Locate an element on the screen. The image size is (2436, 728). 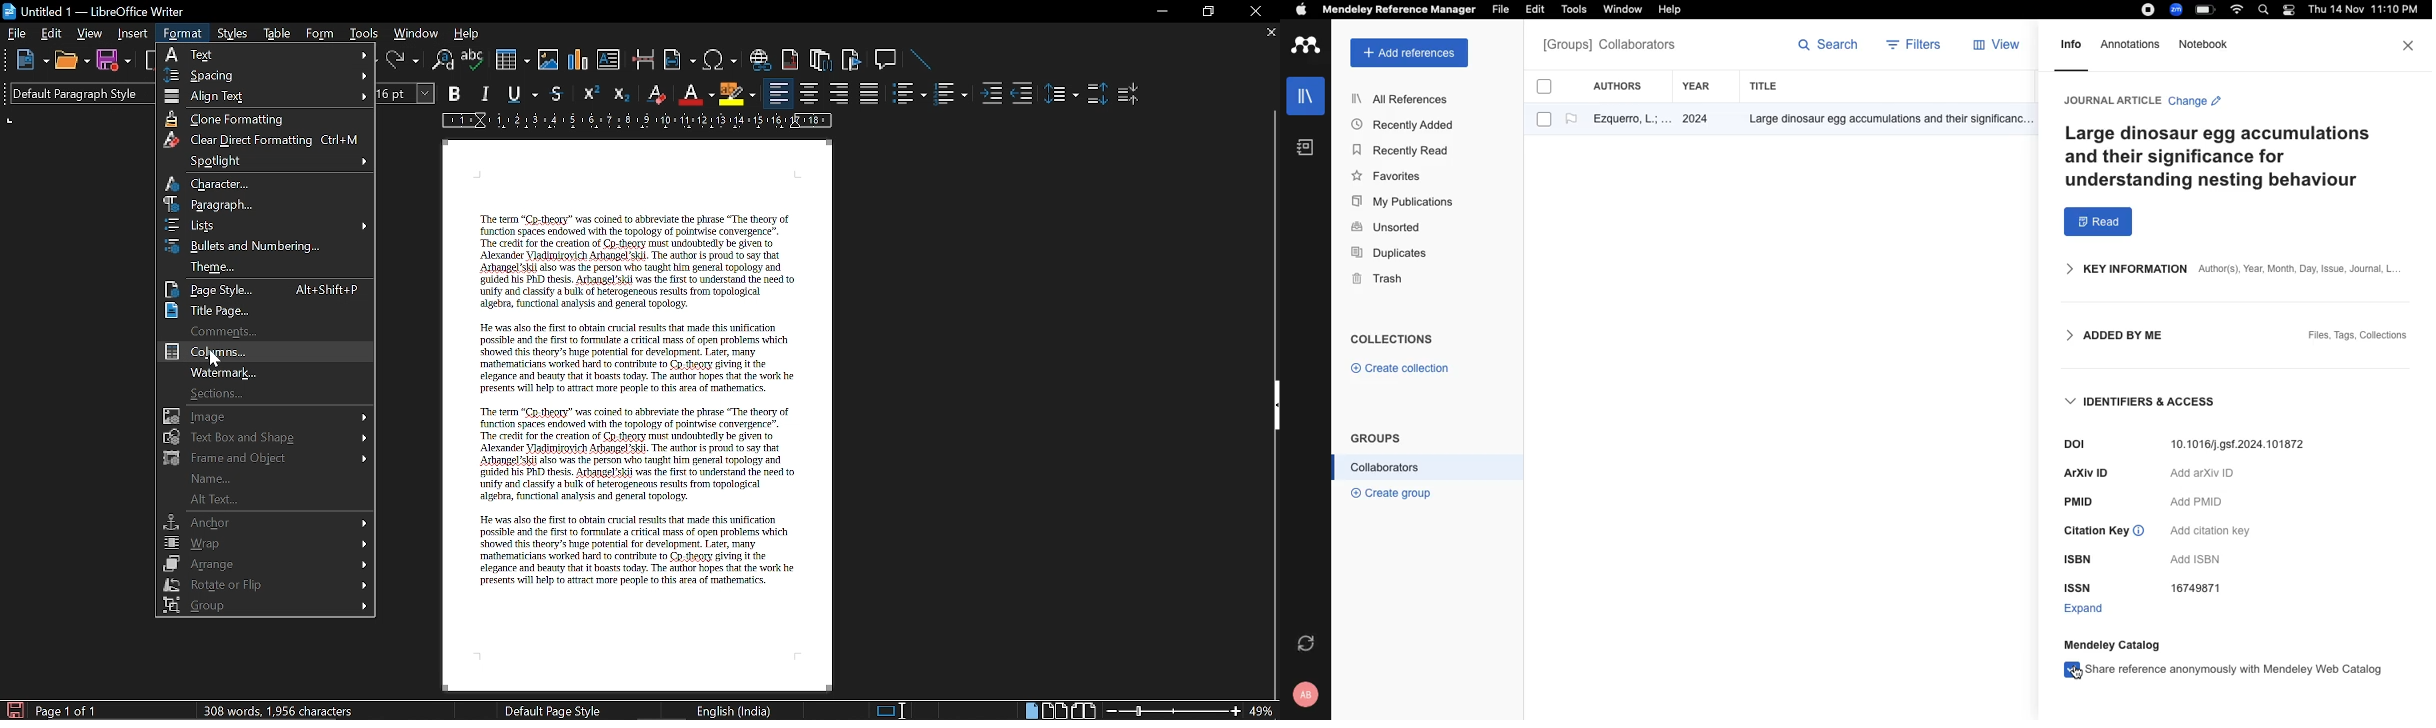
profile is located at coordinates (1308, 694).